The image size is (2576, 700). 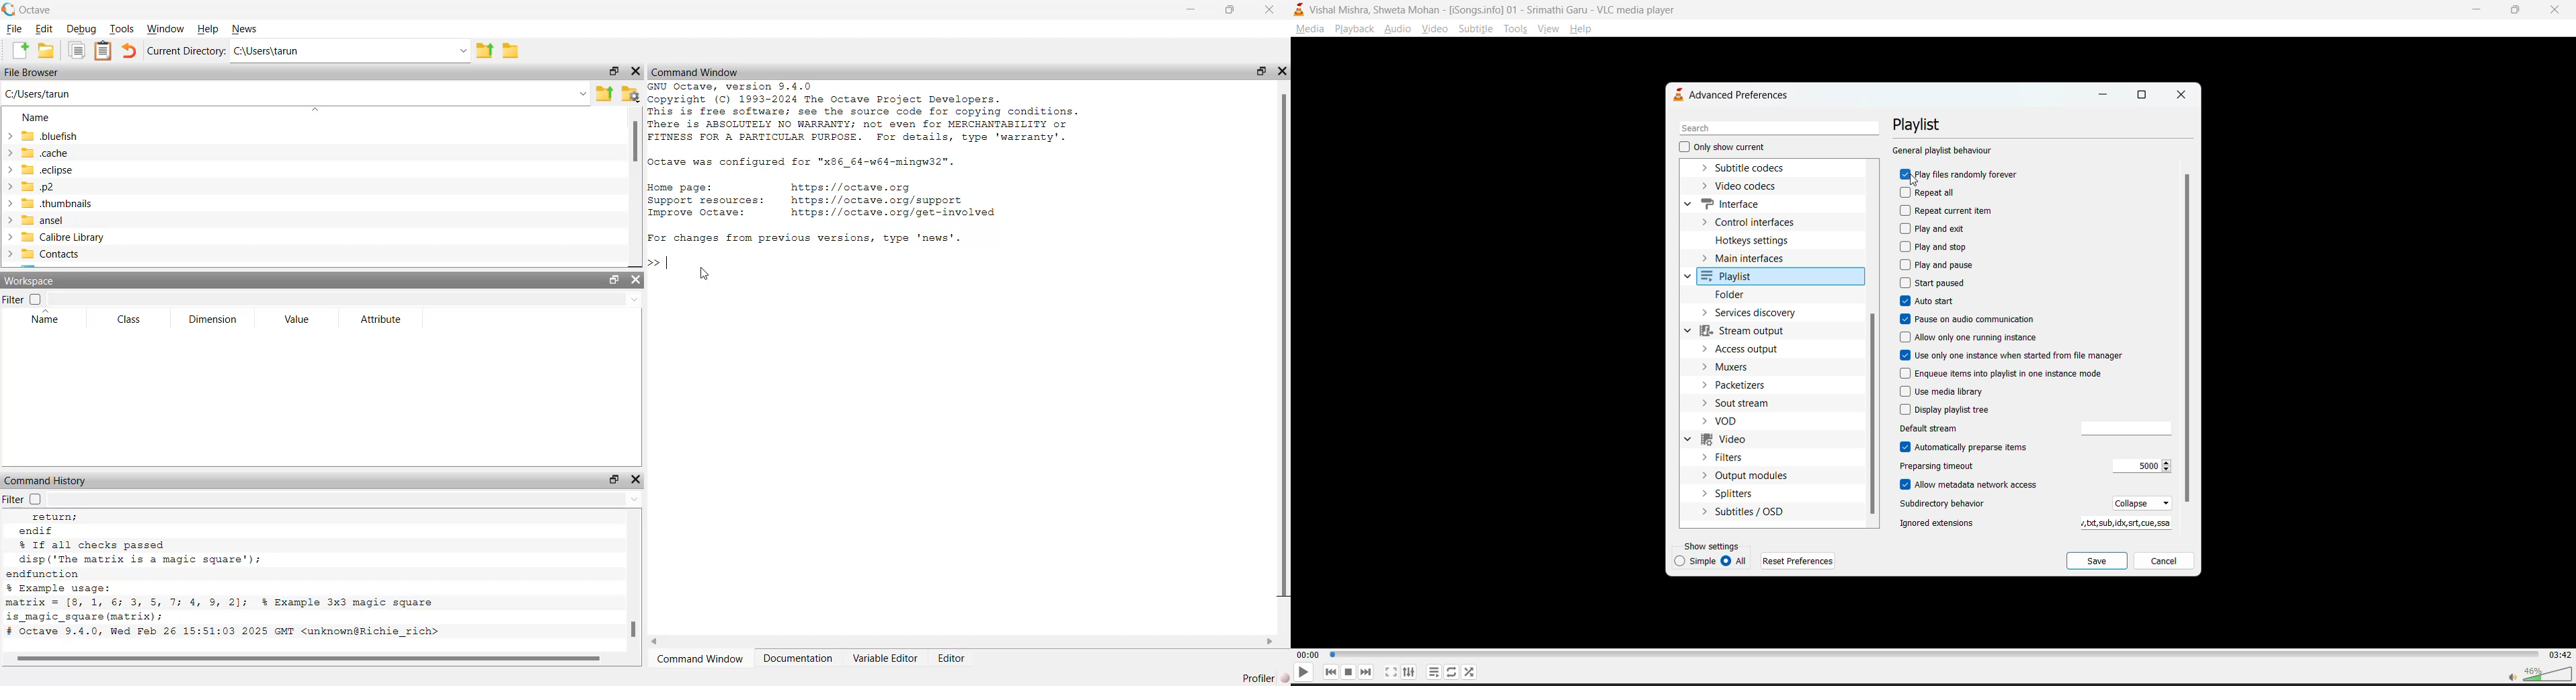 I want to click on close, so click(x=635, y=71).